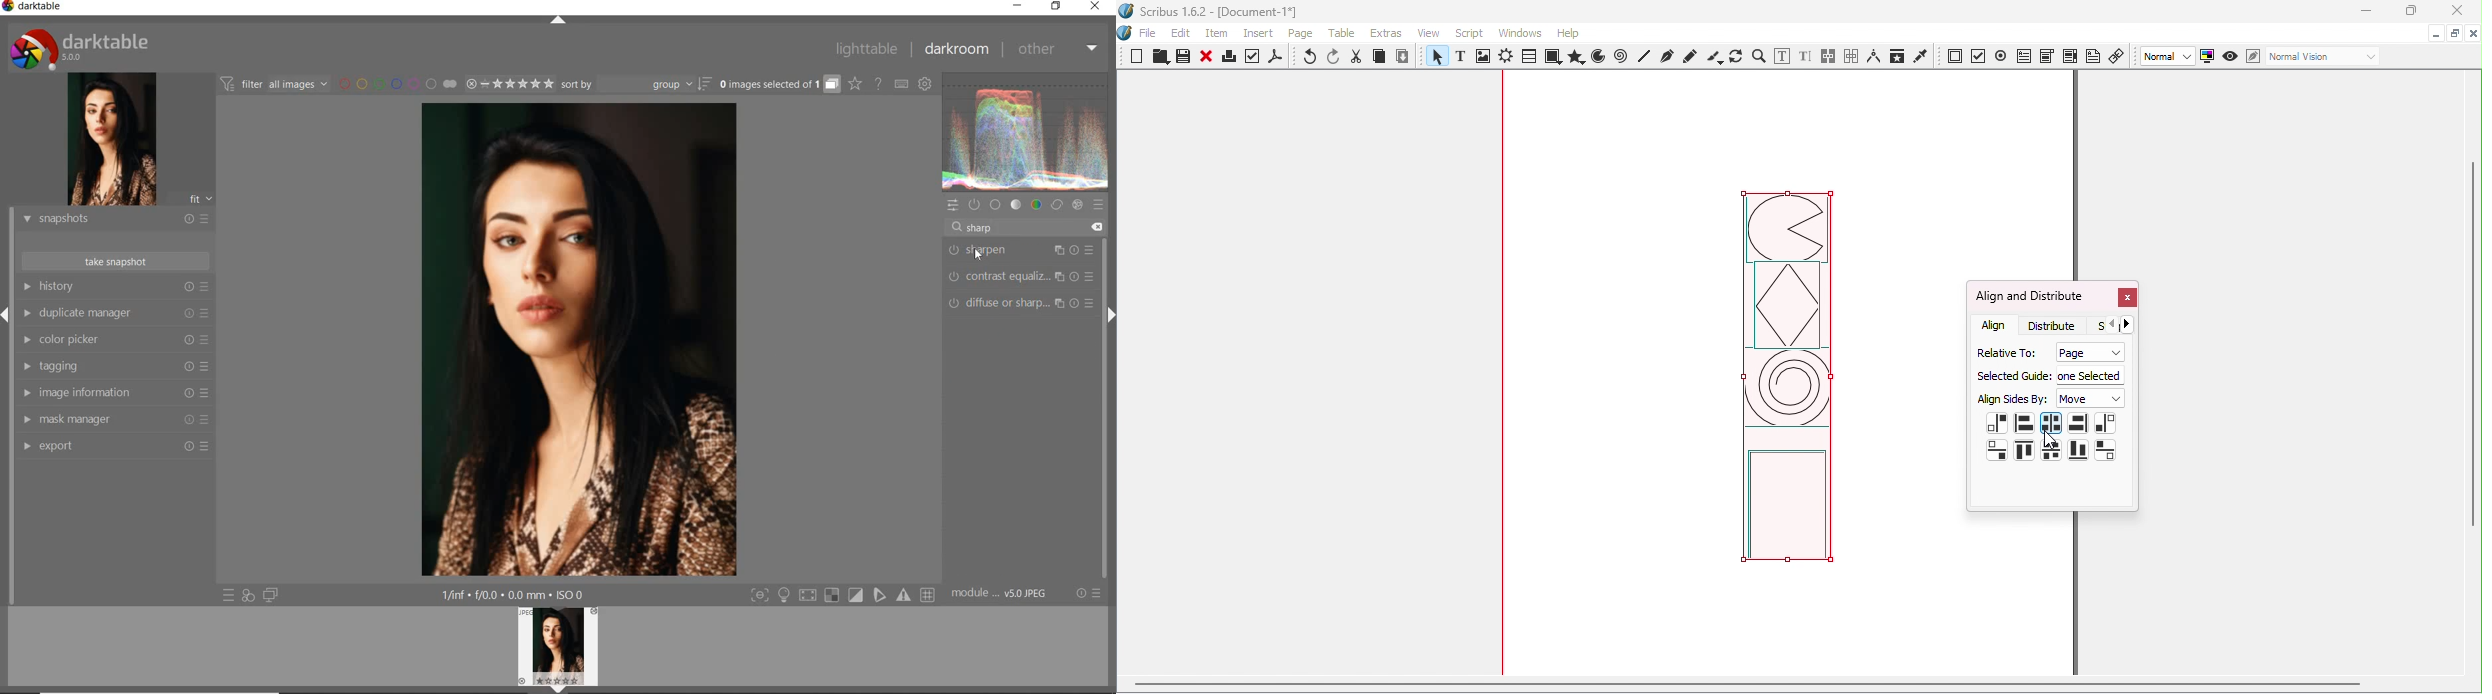 This screenshot has height=700, width=2492. What do you see at coordinates (998, 594) in the screenshot?
I see `module..v50JPEG` at bounding box center [998, 594].